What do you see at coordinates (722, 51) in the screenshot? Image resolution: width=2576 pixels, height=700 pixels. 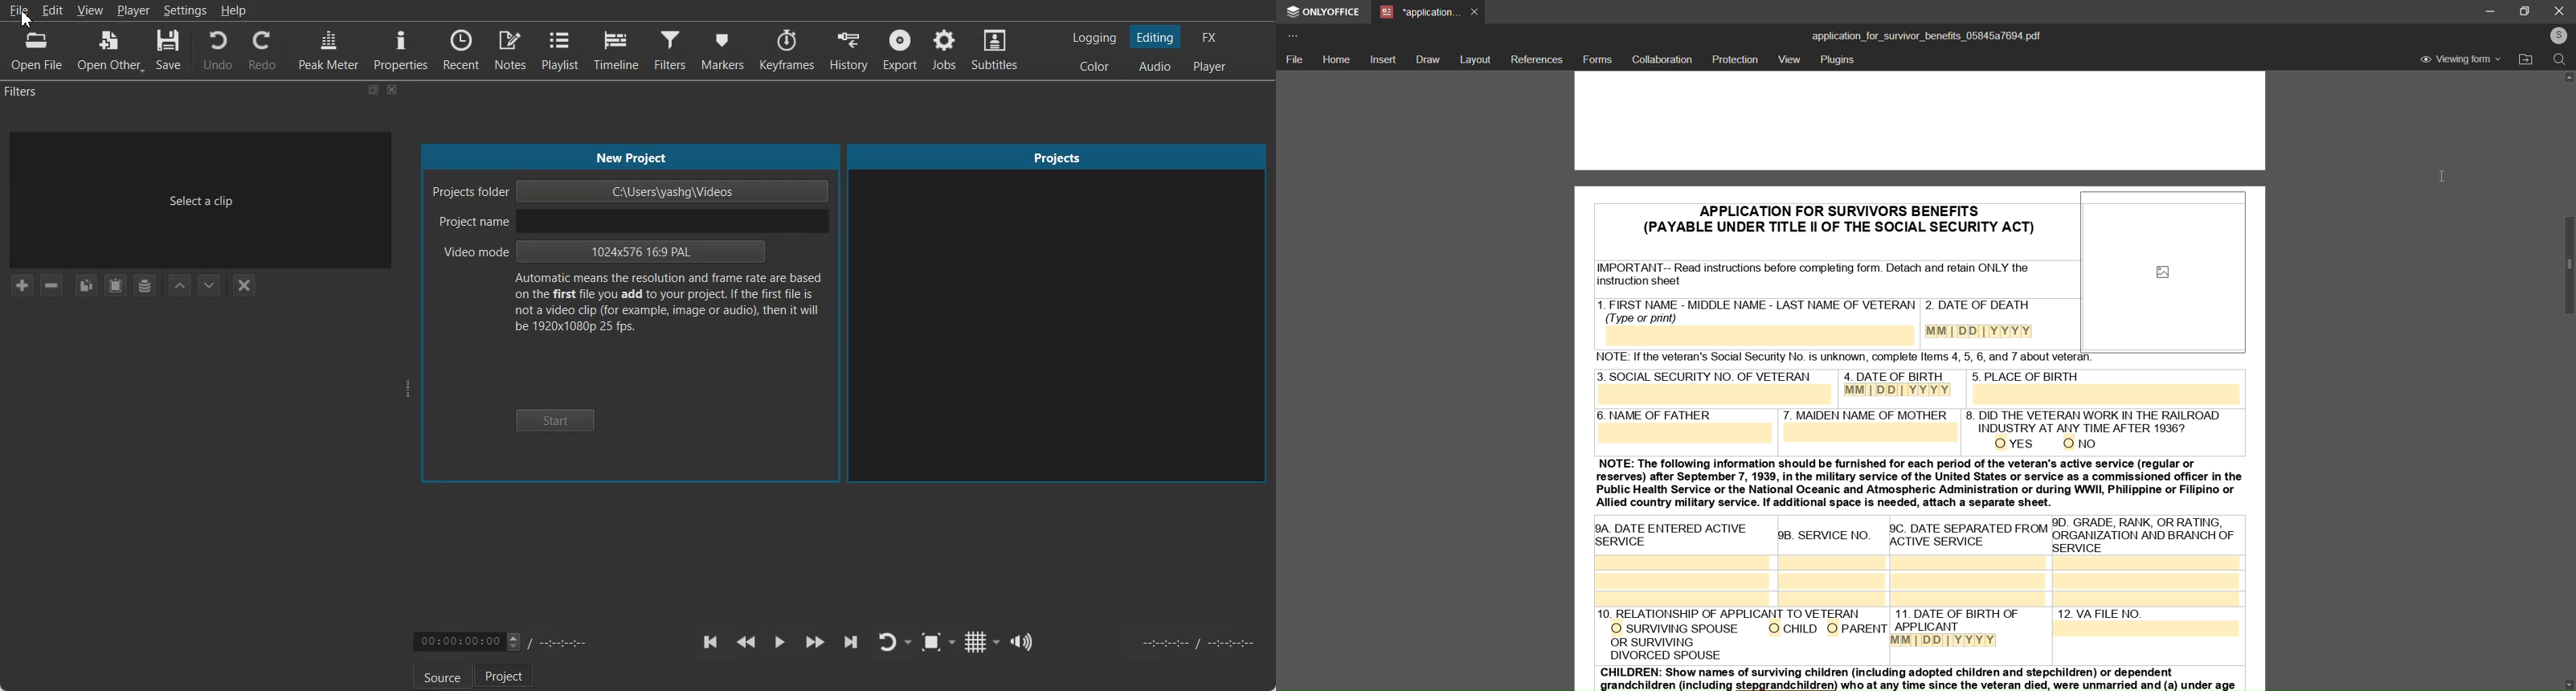 I see `Markers` at bounding box center [722, 51].